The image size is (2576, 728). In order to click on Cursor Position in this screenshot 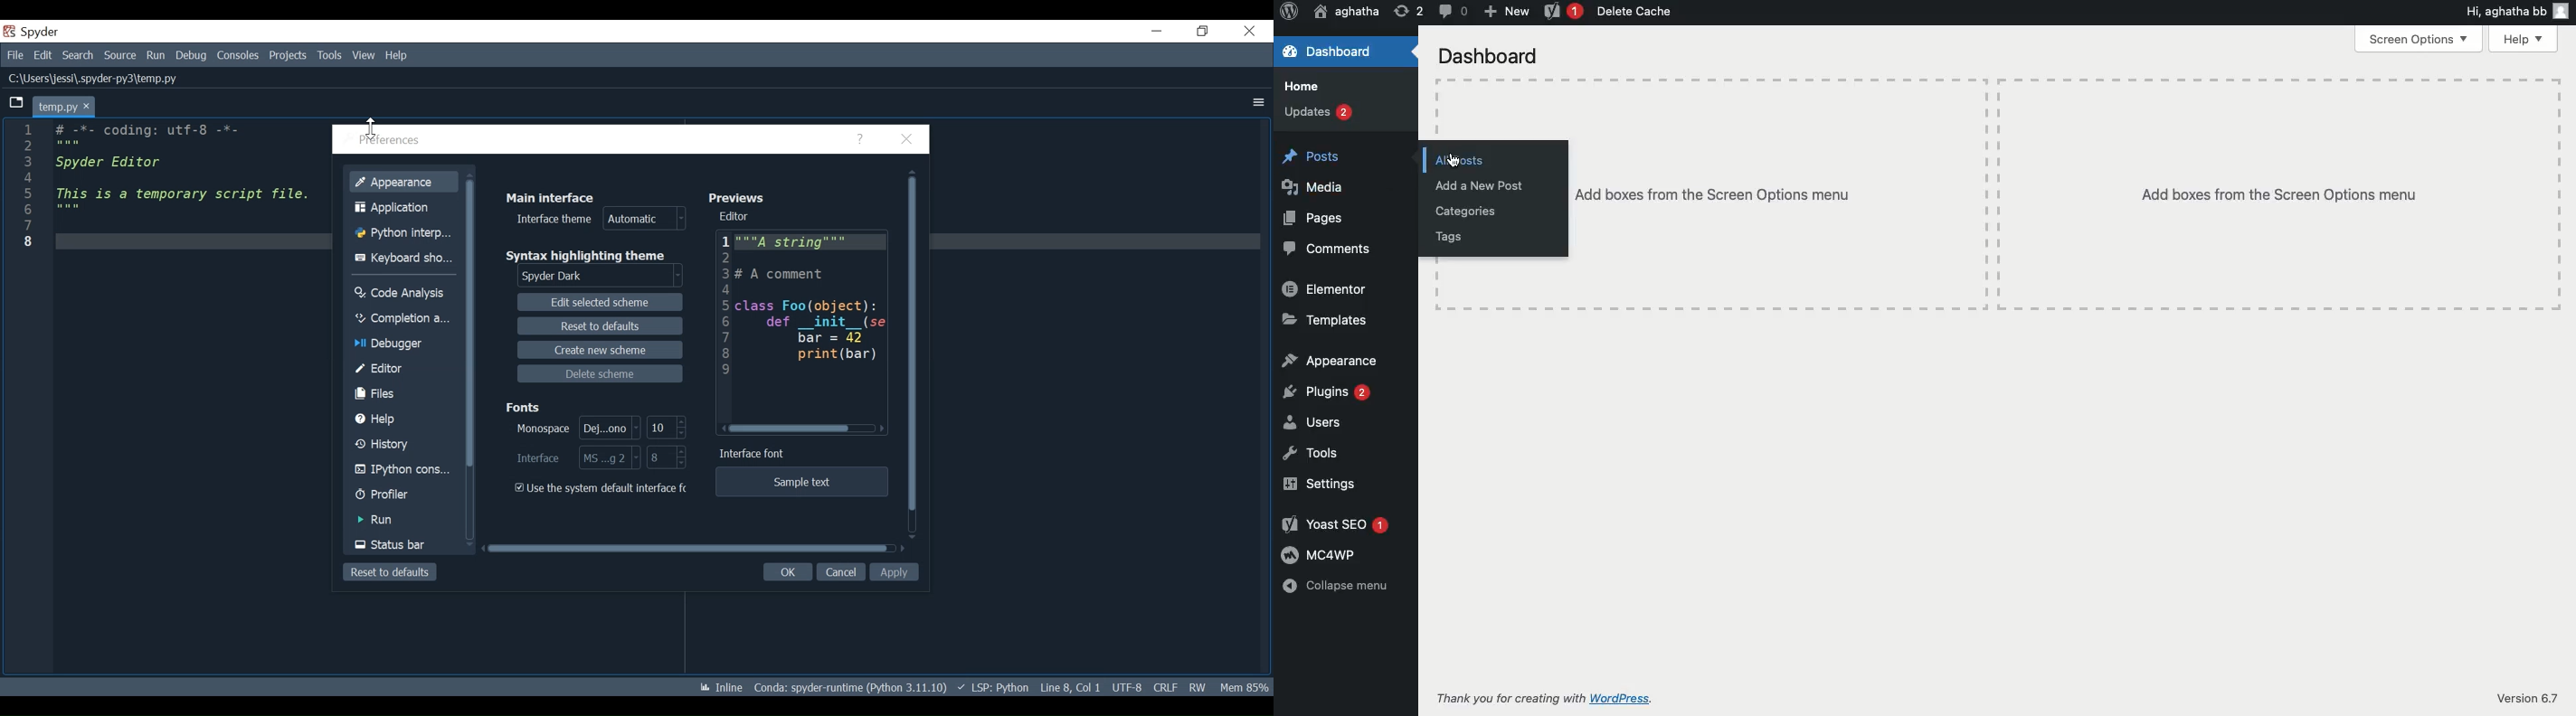, I will do `click(1070, 687)`.